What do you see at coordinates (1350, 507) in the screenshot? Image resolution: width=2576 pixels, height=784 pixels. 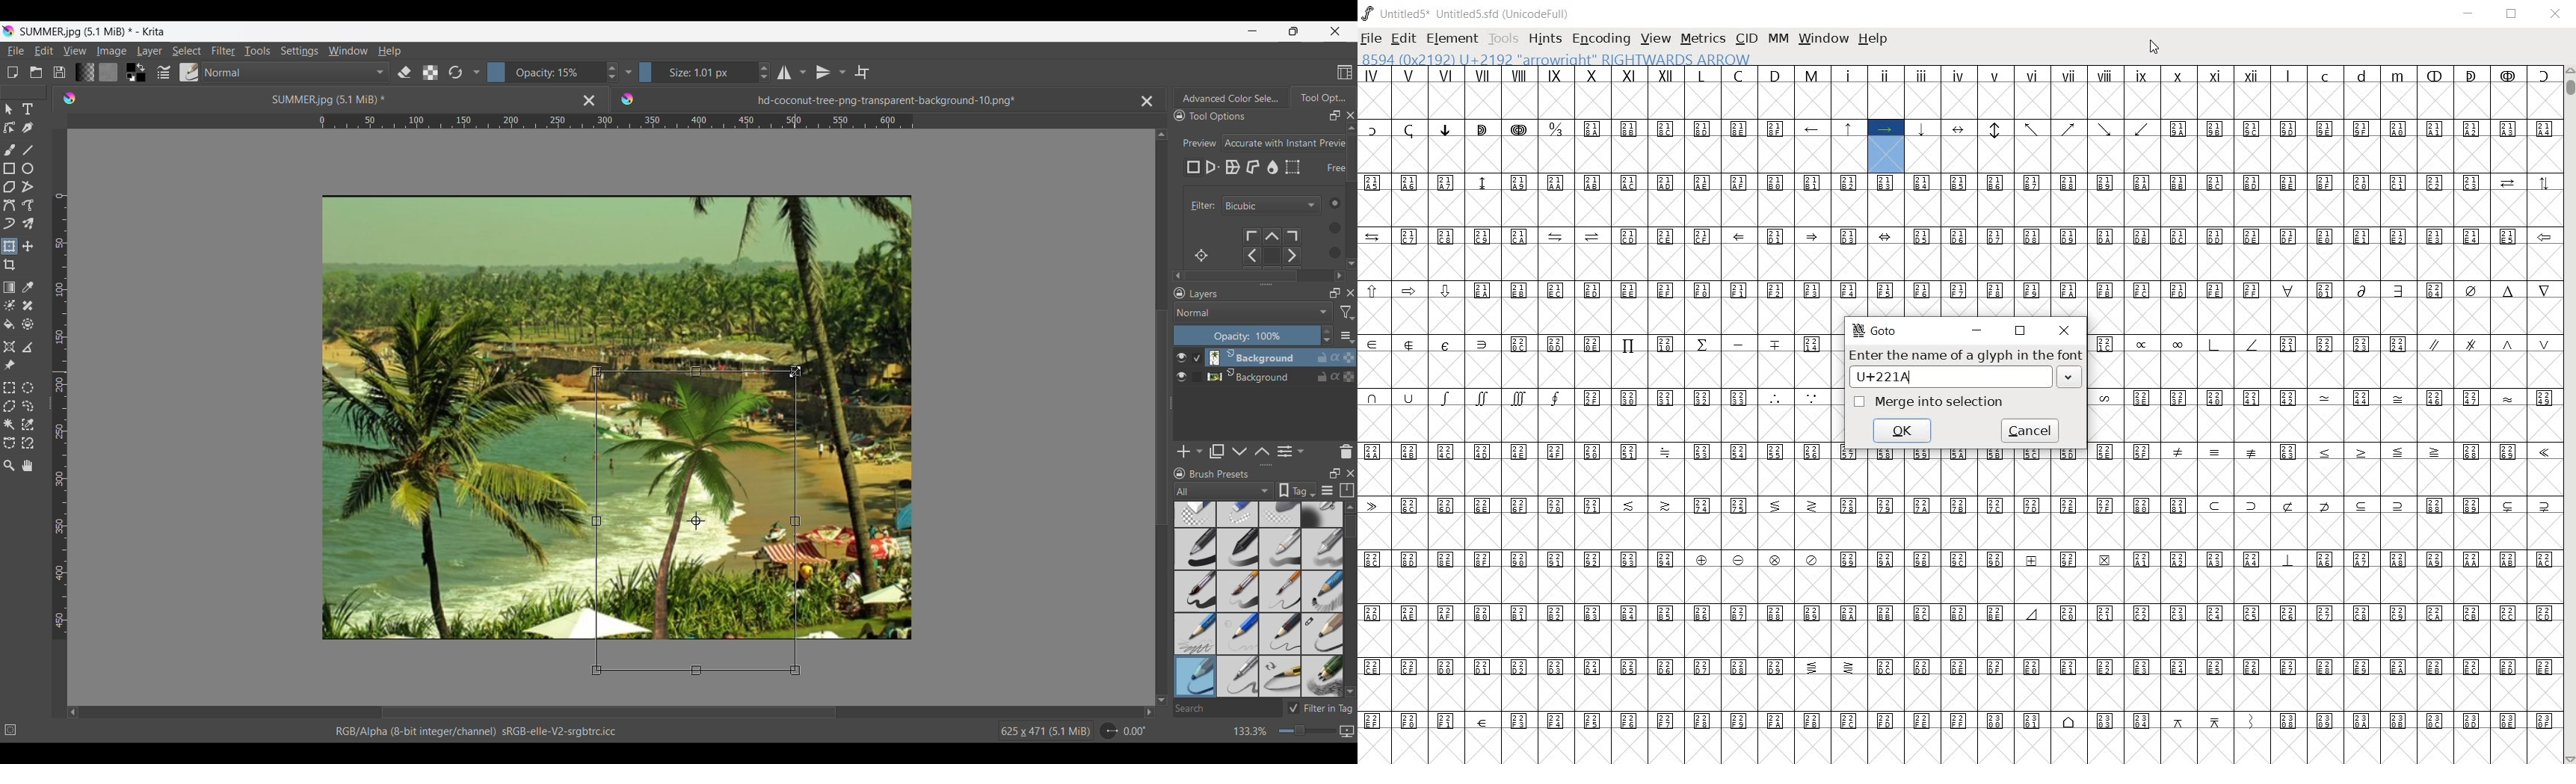 I see `Quick slide to top` at bounding box center [1350, 507].